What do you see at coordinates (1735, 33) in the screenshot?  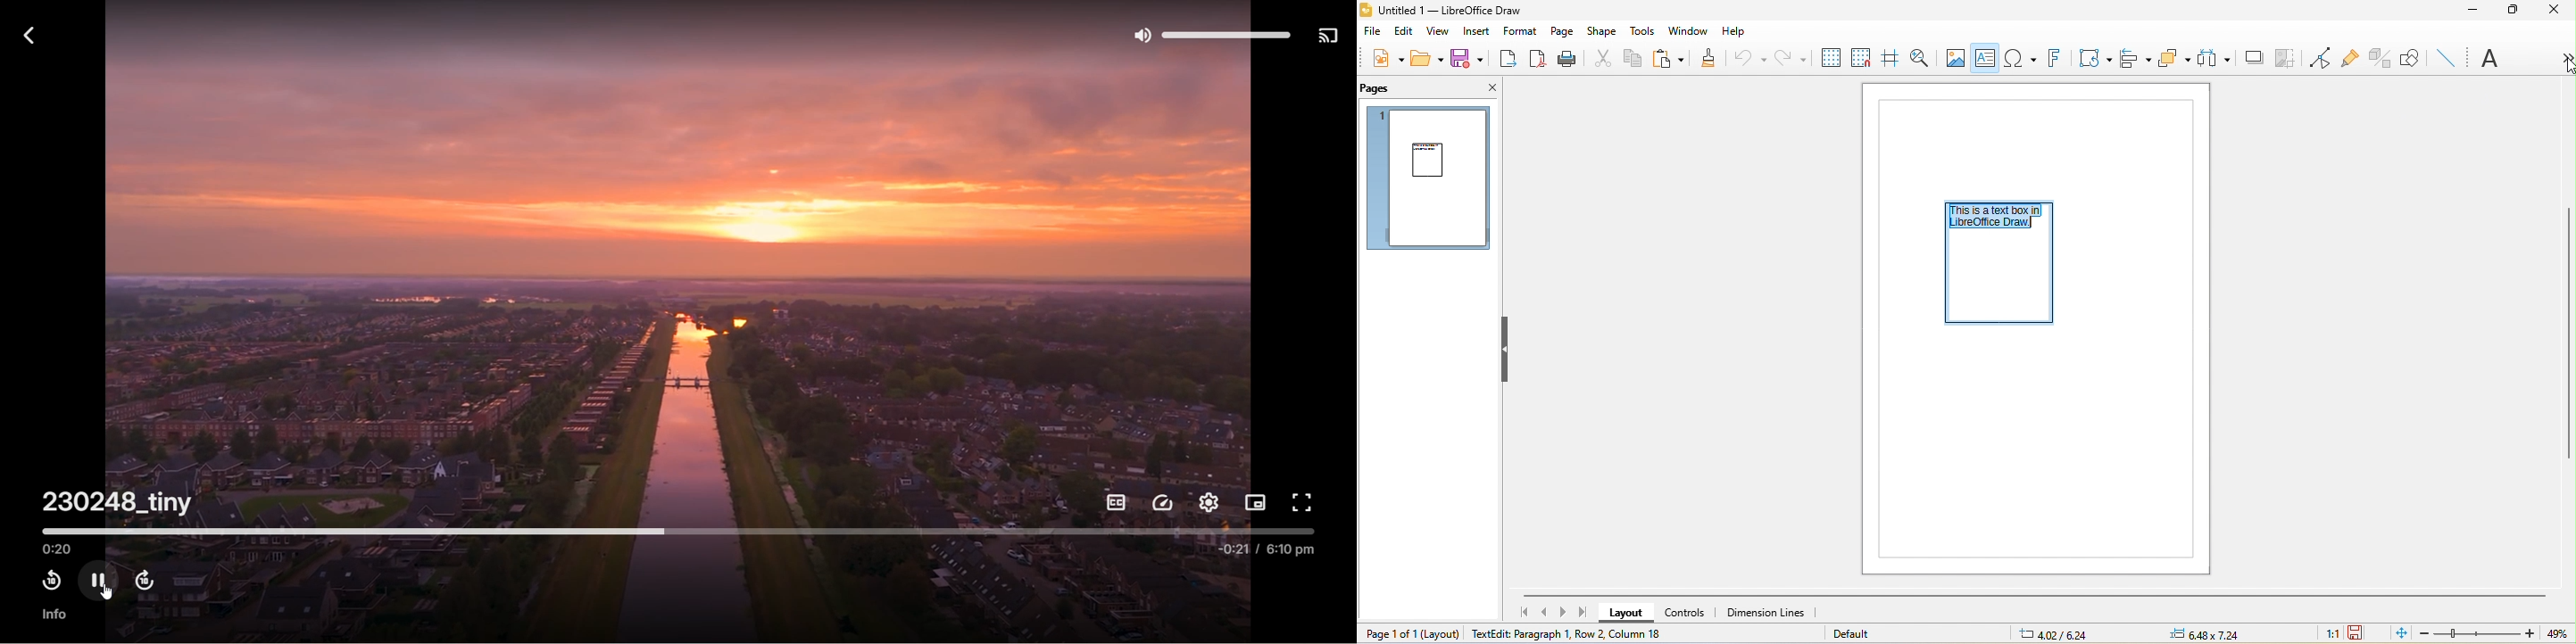 I see `help` at bounding box center [1735, 33].